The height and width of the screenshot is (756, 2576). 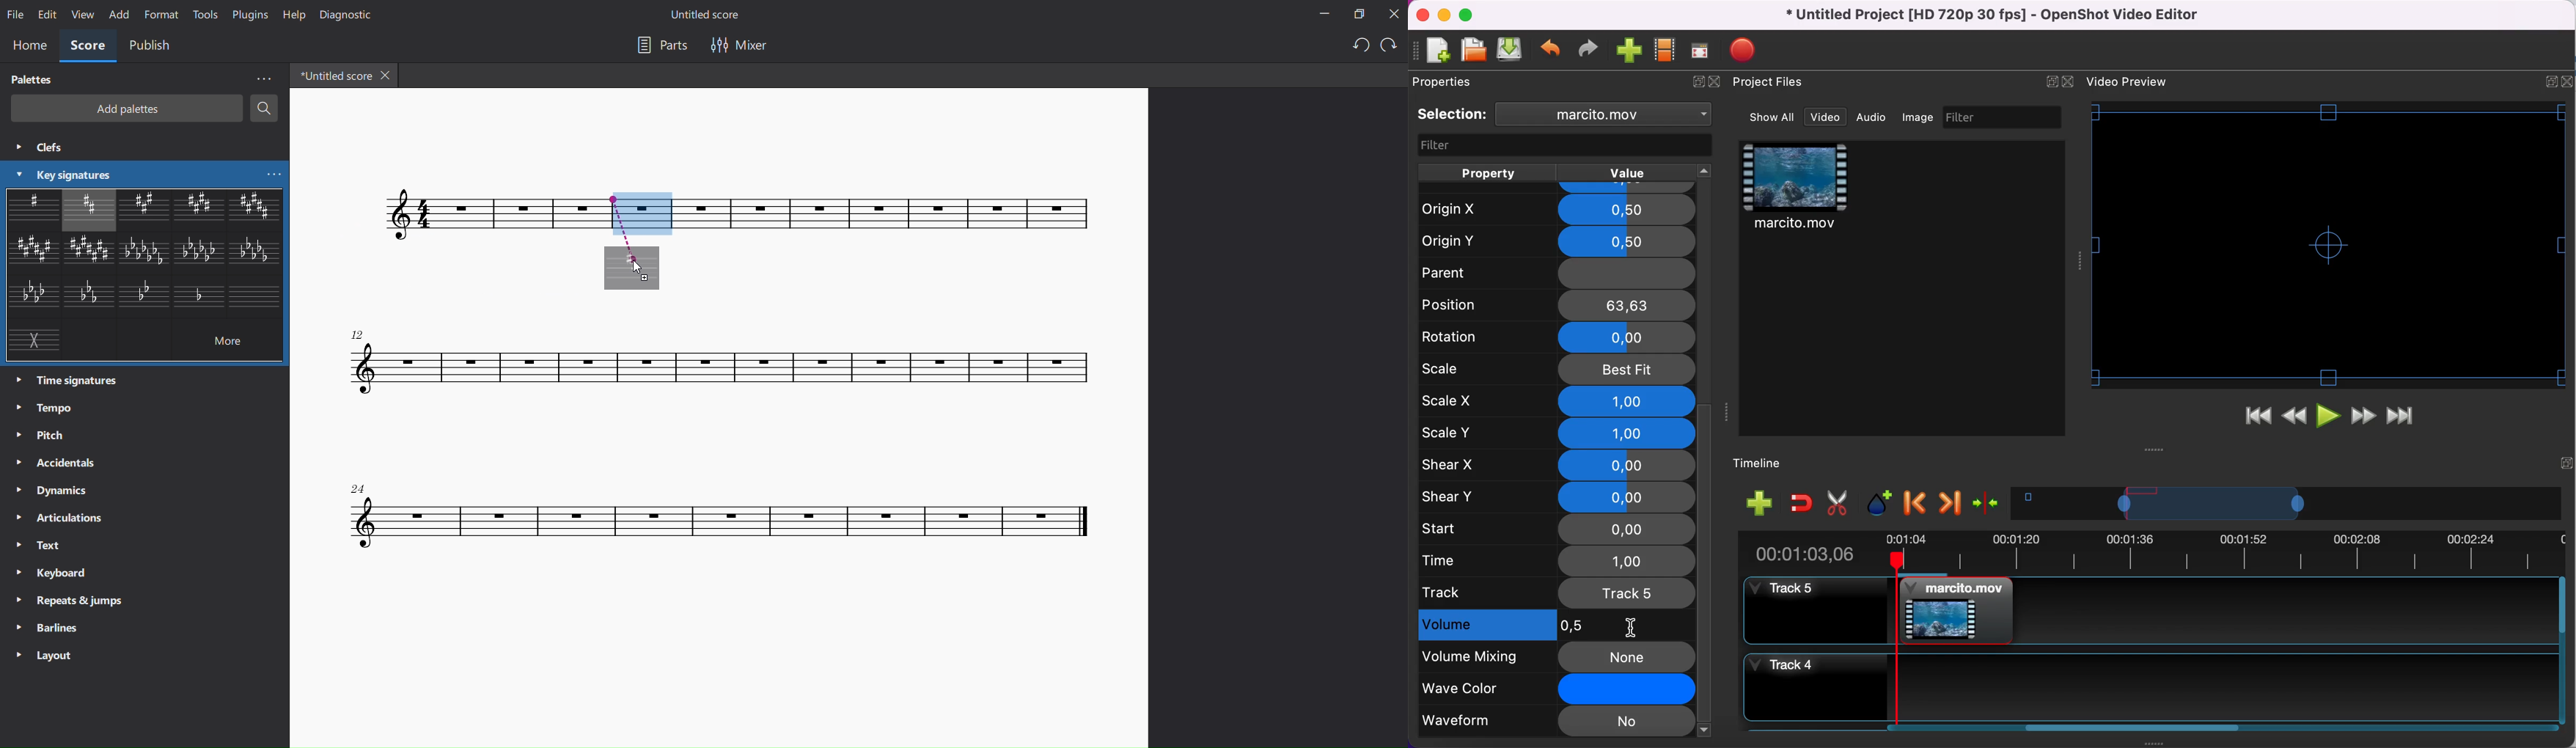 What do you see at coordinates (658, 44) in the screenshot?
I see `parts` at bounding box center [658, 44].